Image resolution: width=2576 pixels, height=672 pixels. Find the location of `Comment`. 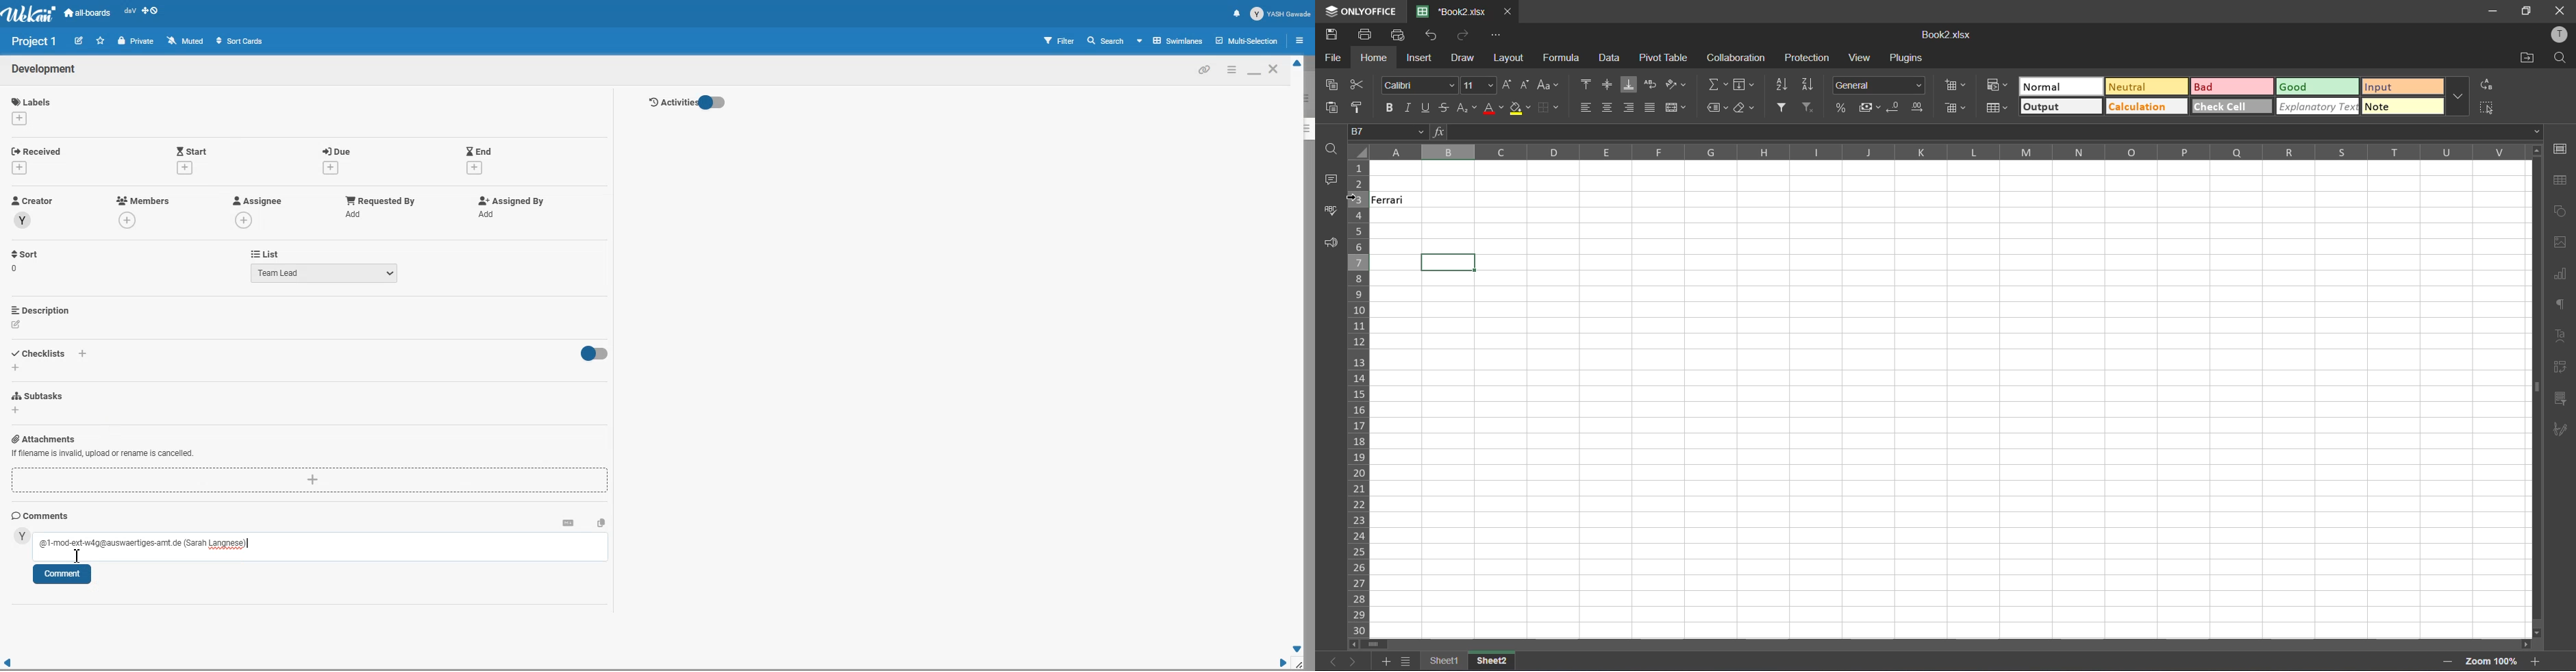

Comment is located at coordinates (62, 574).